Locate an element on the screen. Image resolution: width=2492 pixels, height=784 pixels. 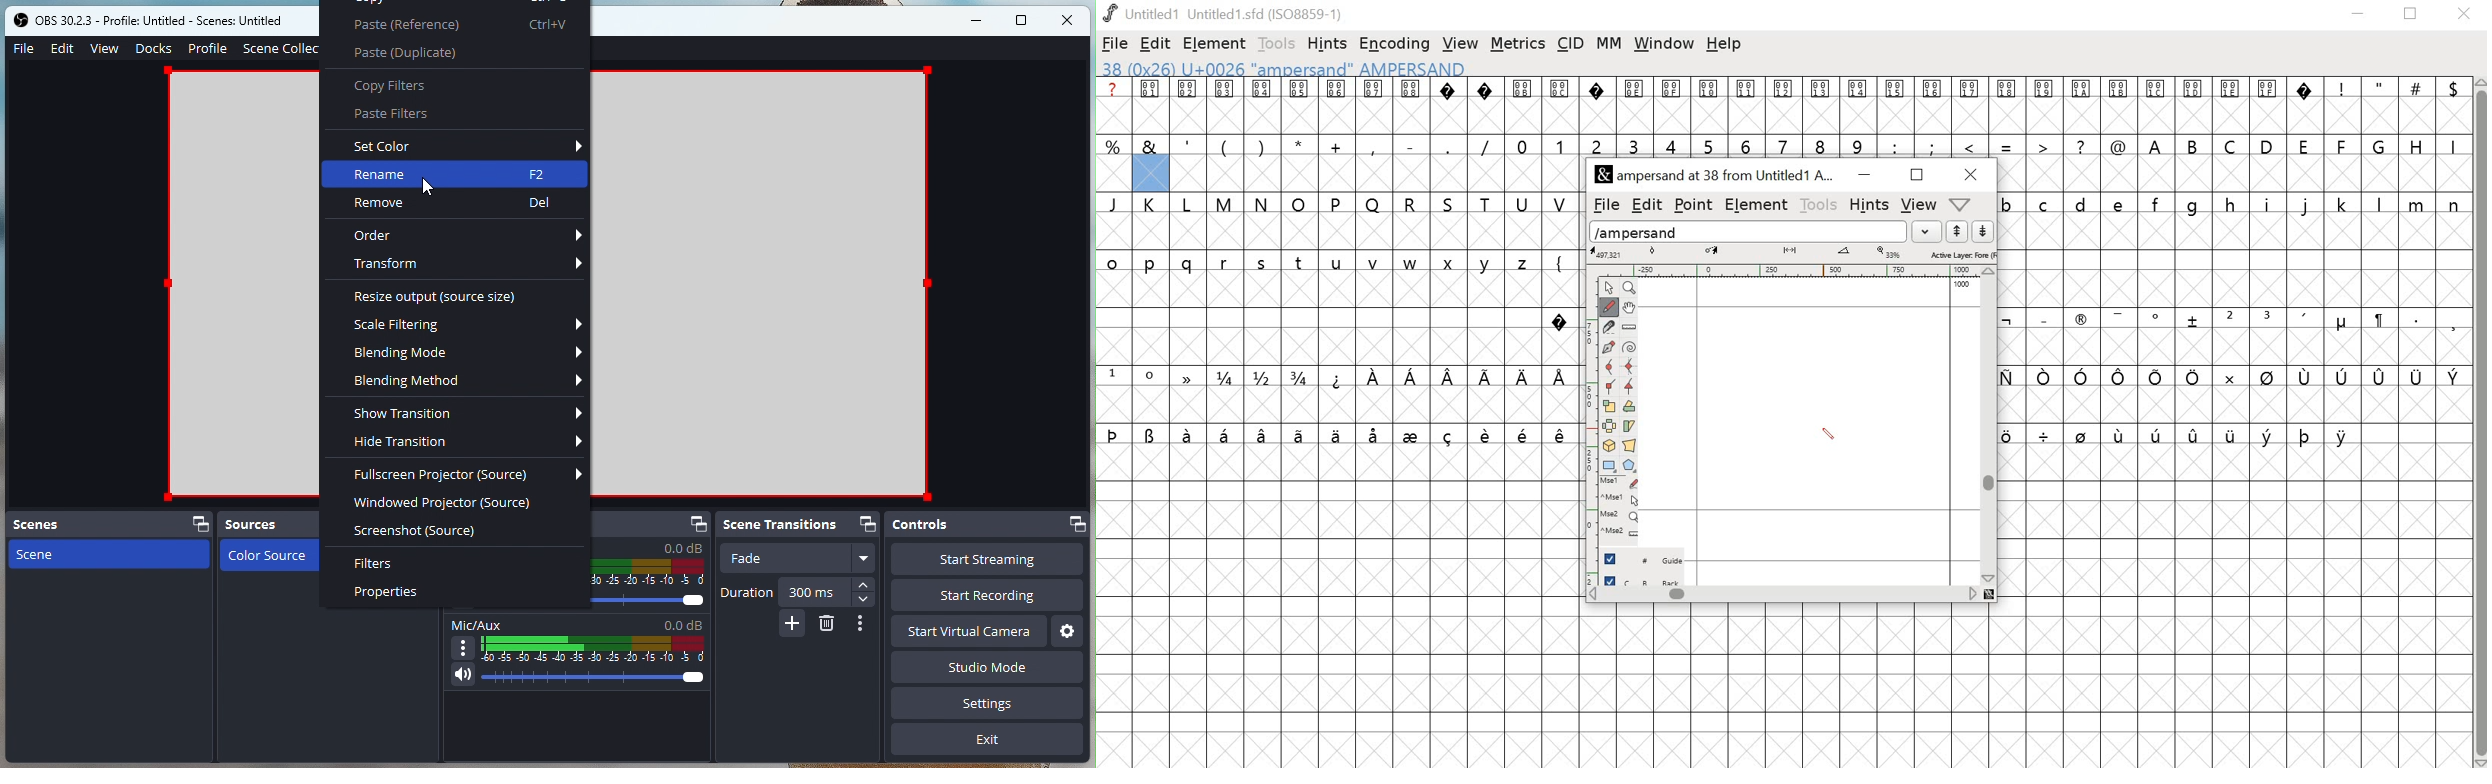
symbol is located at coordinates (2307, 377).